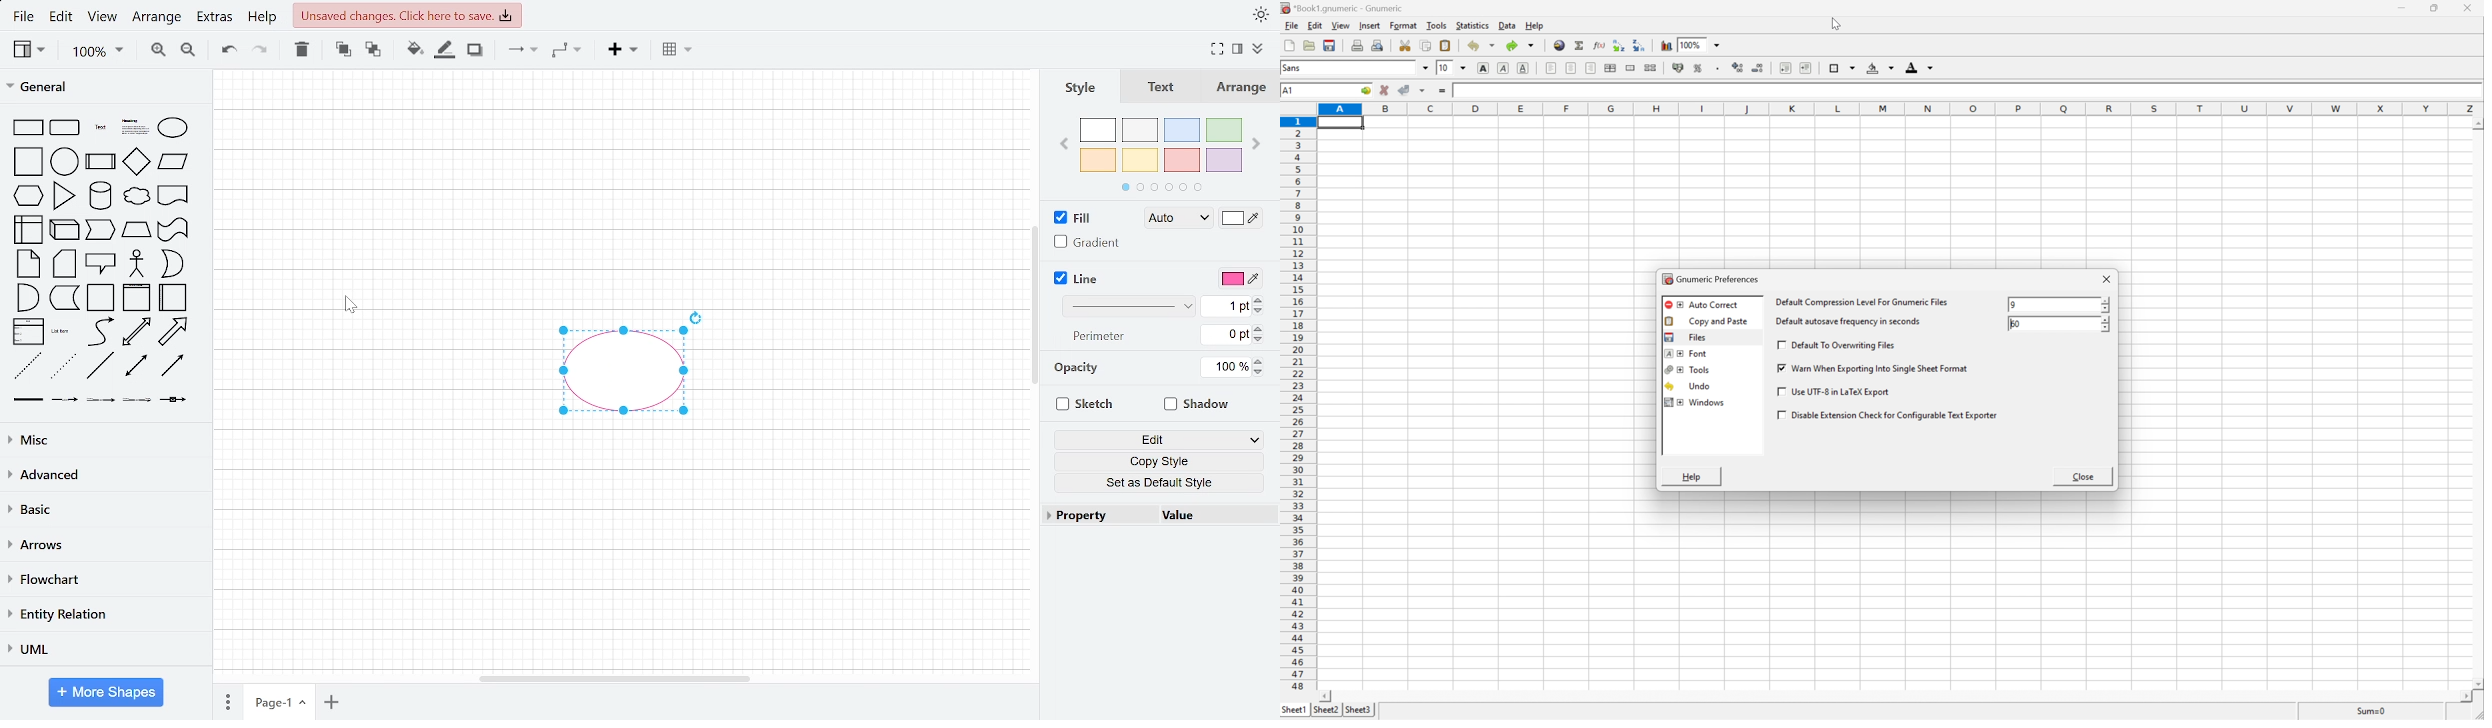 The width and height of the screenshot is (2492, 728). I want to click on process, so click(100, 161).